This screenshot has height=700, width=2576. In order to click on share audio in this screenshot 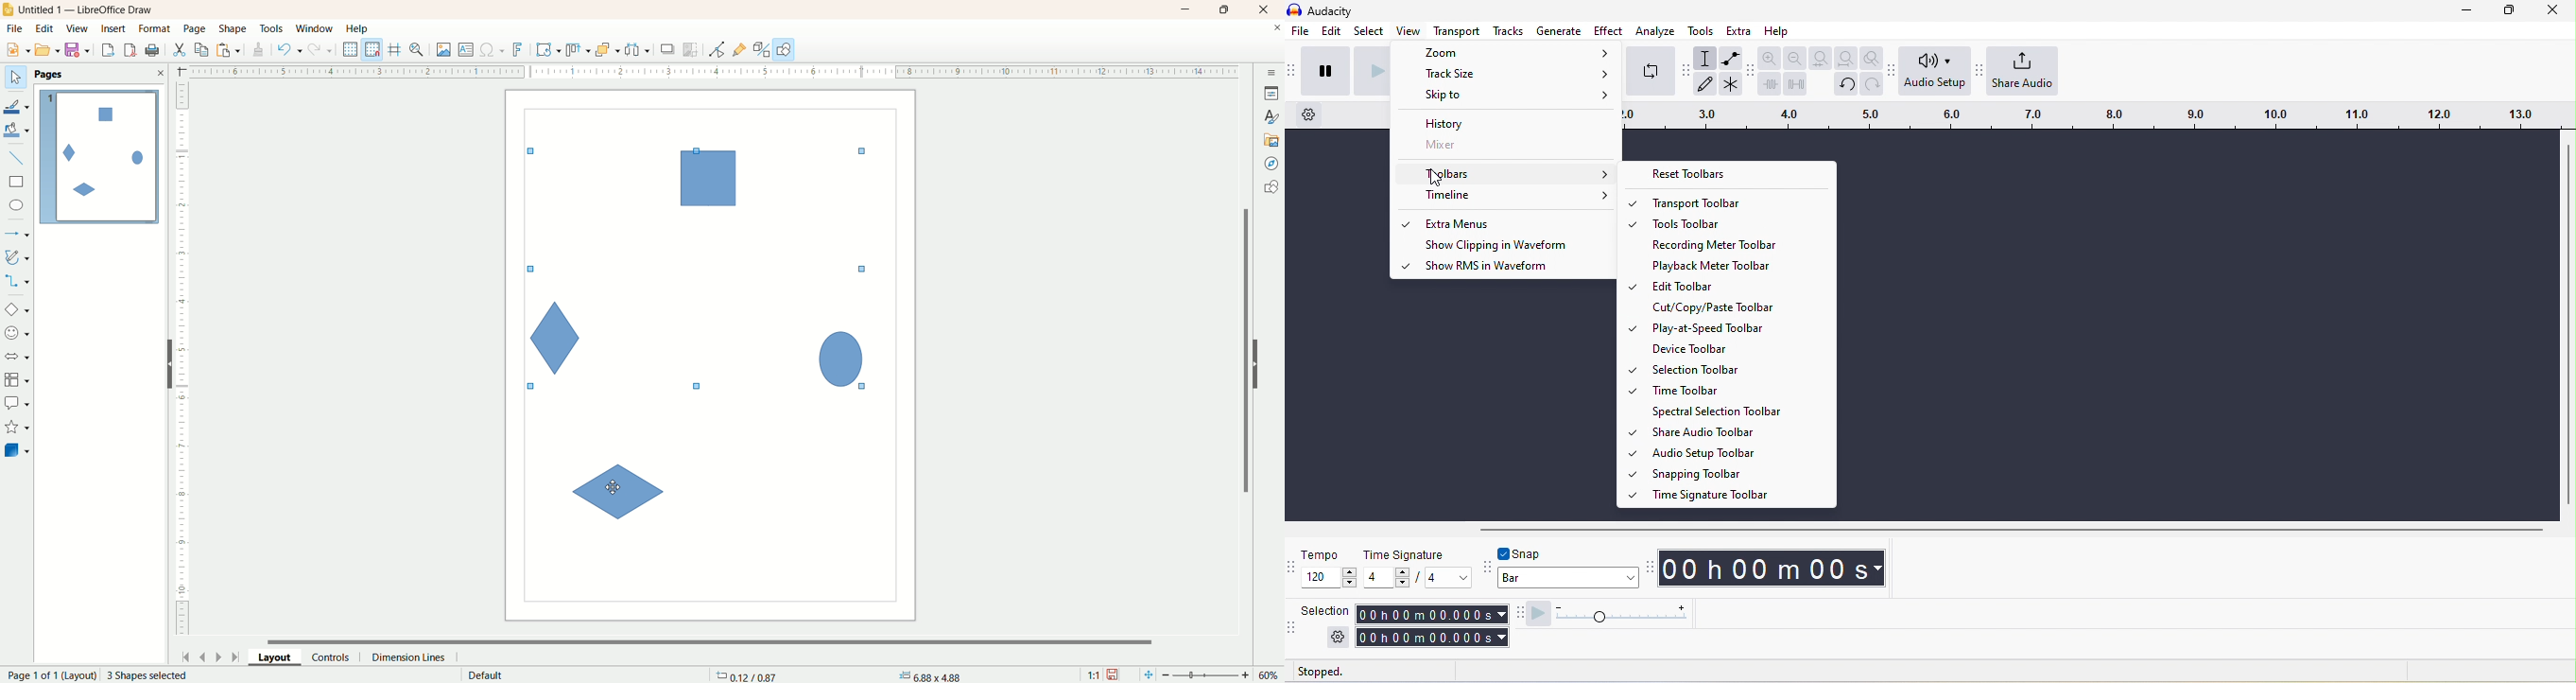, I will do `click(2023, 70)`.